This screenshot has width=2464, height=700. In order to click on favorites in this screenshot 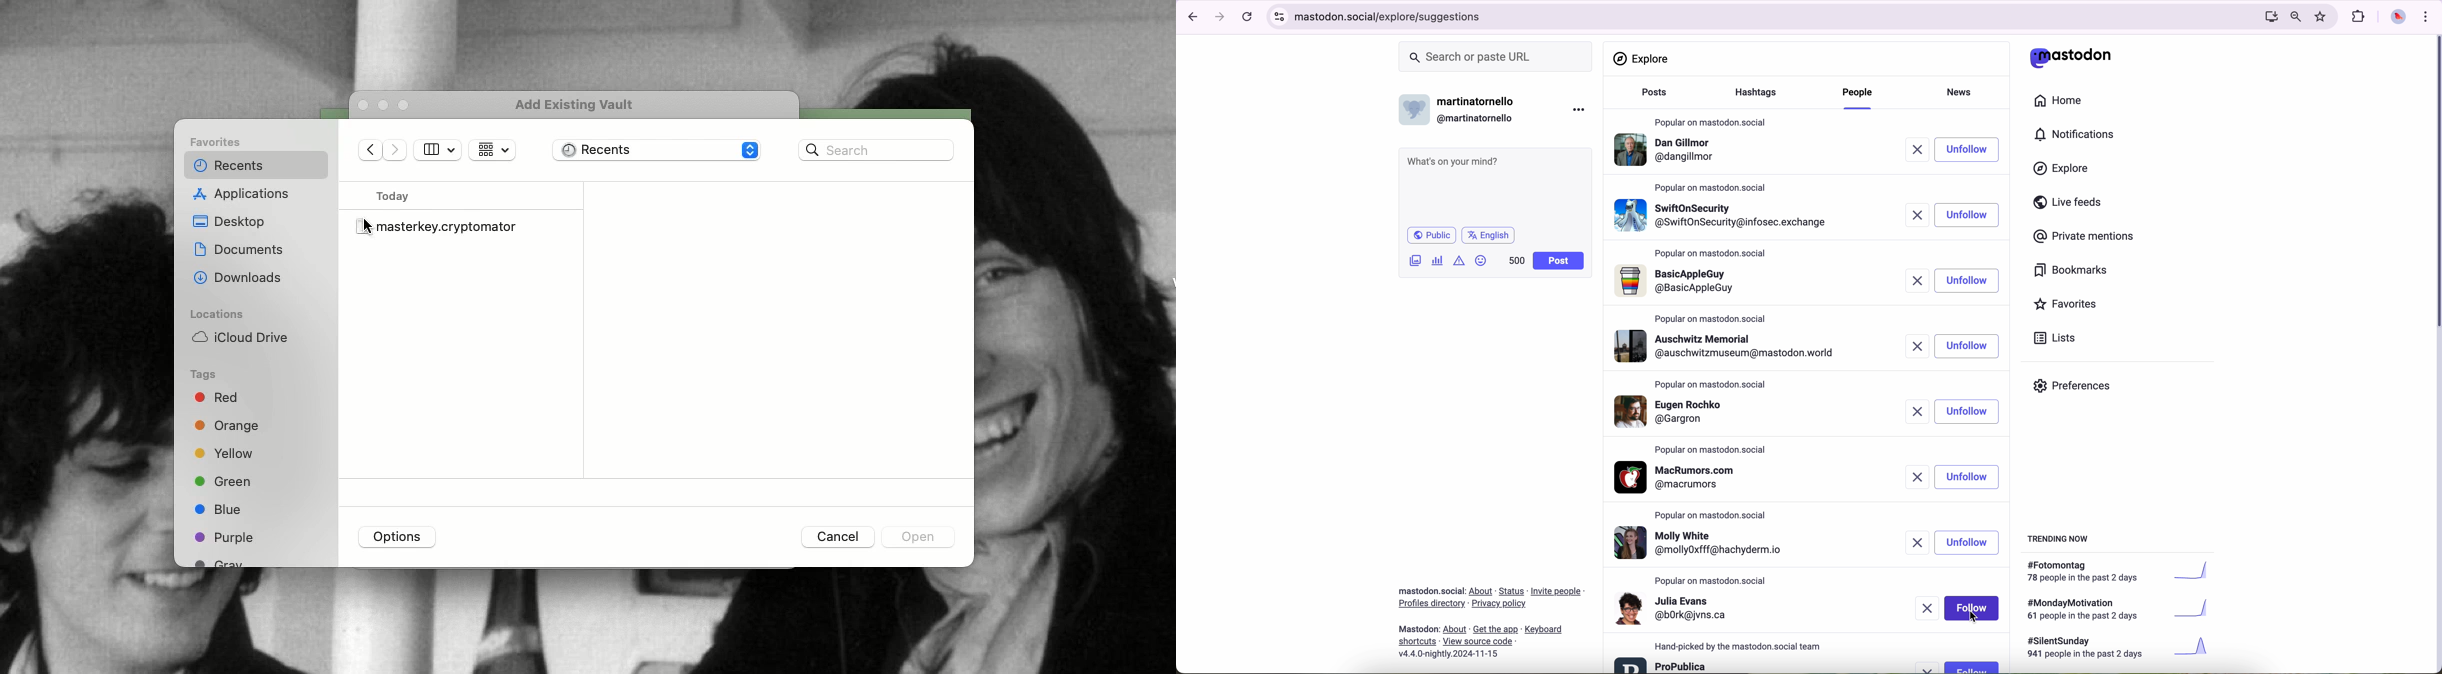, I will do `click(2070, 305)`.